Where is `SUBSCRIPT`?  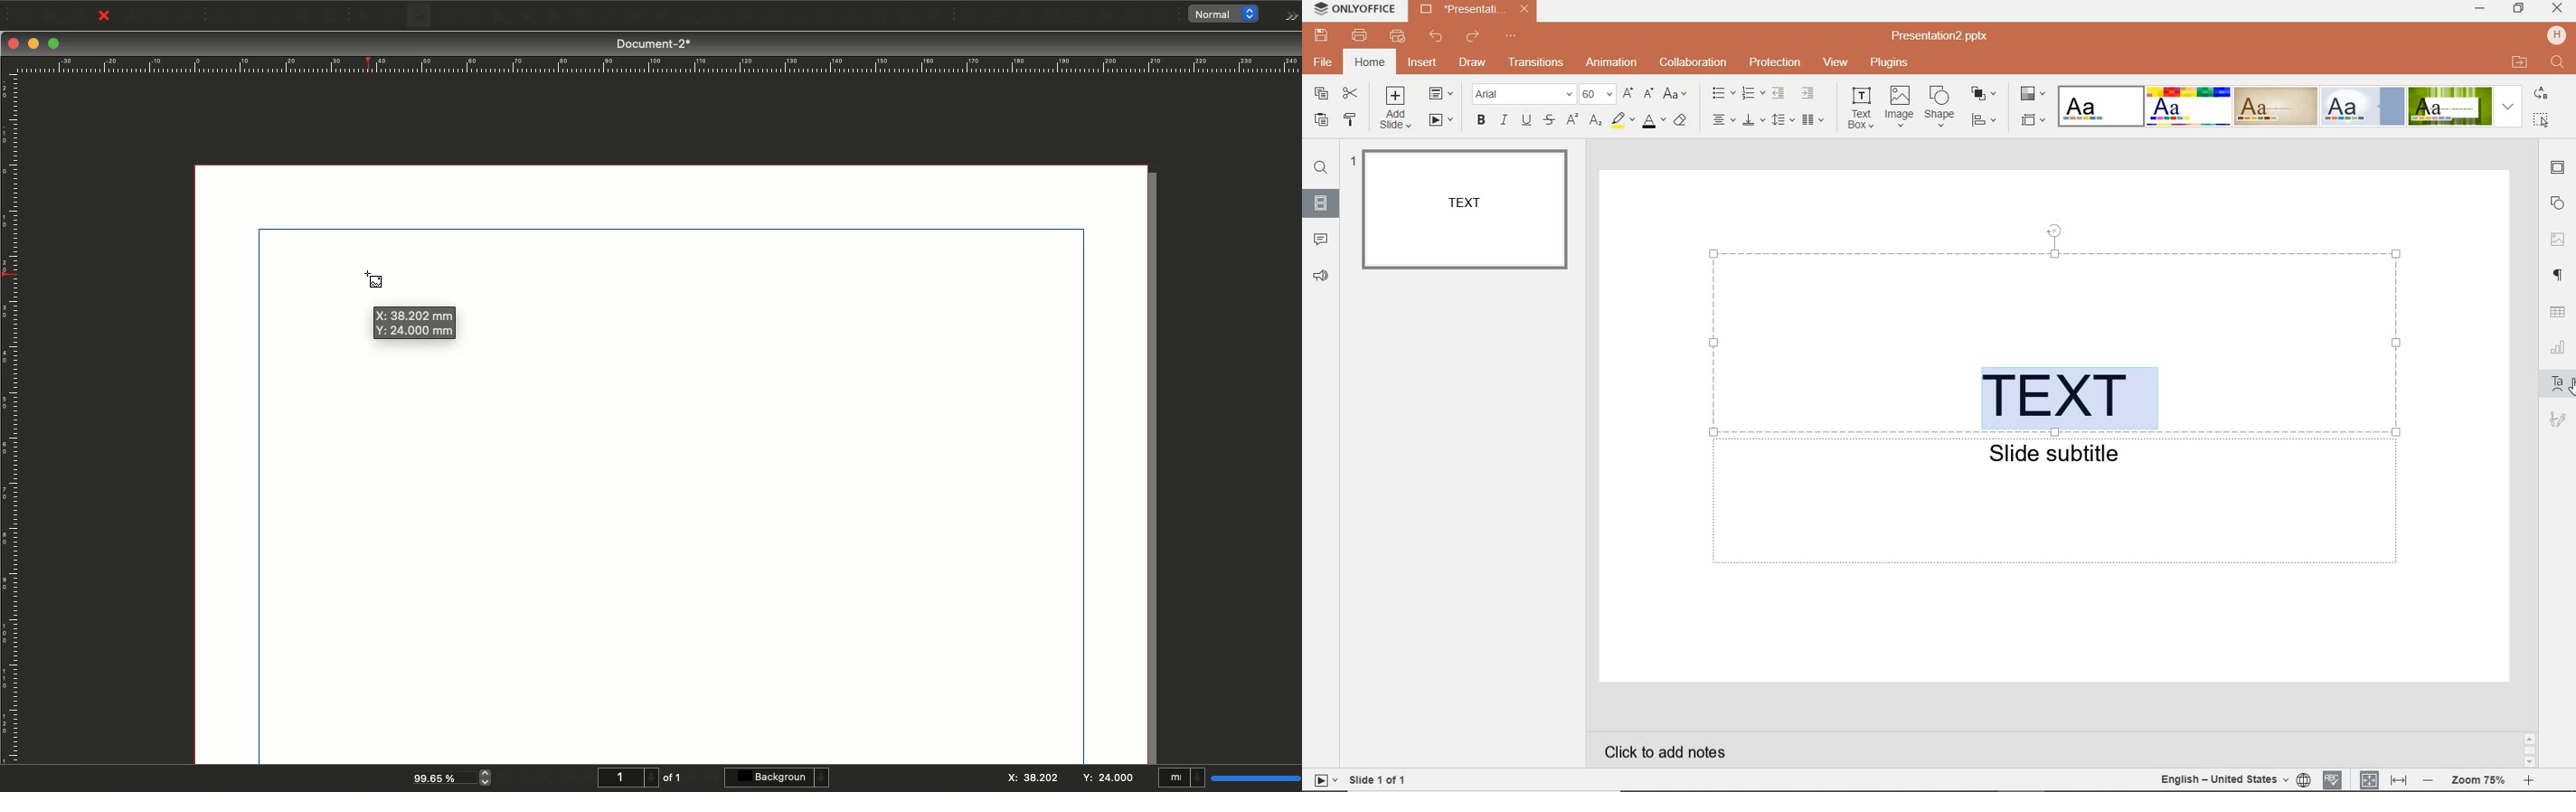
SUBSCRIPT is located at coordinates (1596, 121).